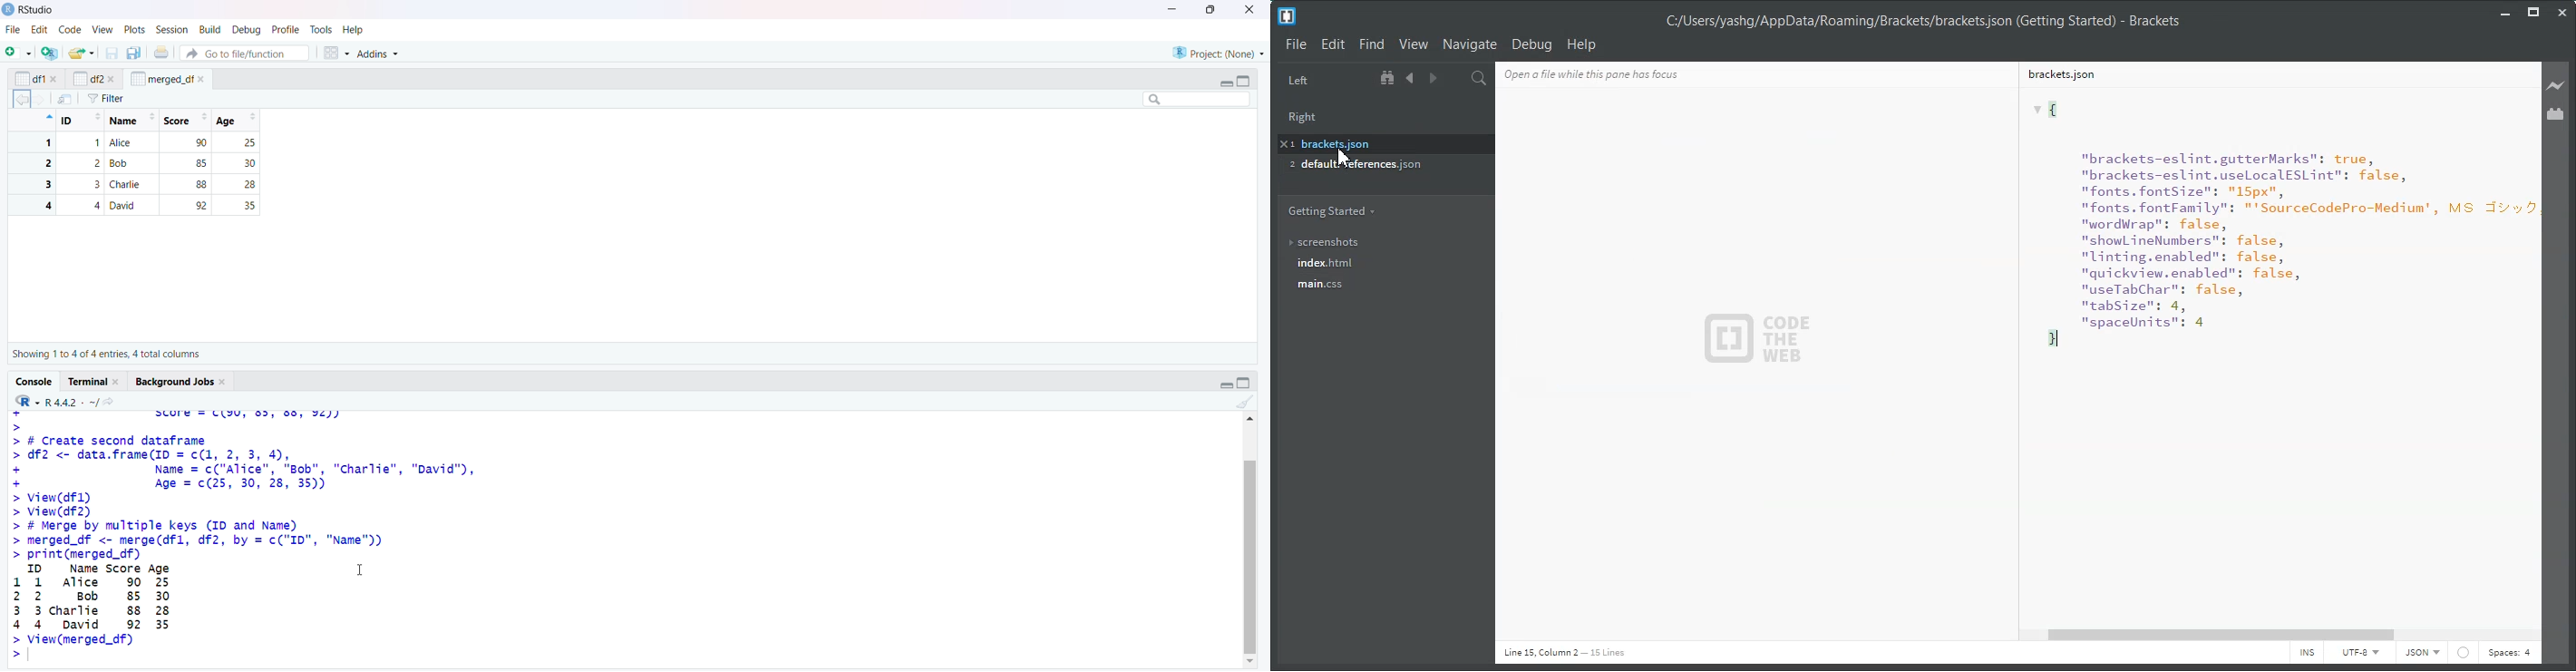 Image resolution: width=2576 pixels, height=672 pixels. What do you see at coordinates (1582, 44) in the screenshot?
I see `Help` at bounding box center [1582, 44].